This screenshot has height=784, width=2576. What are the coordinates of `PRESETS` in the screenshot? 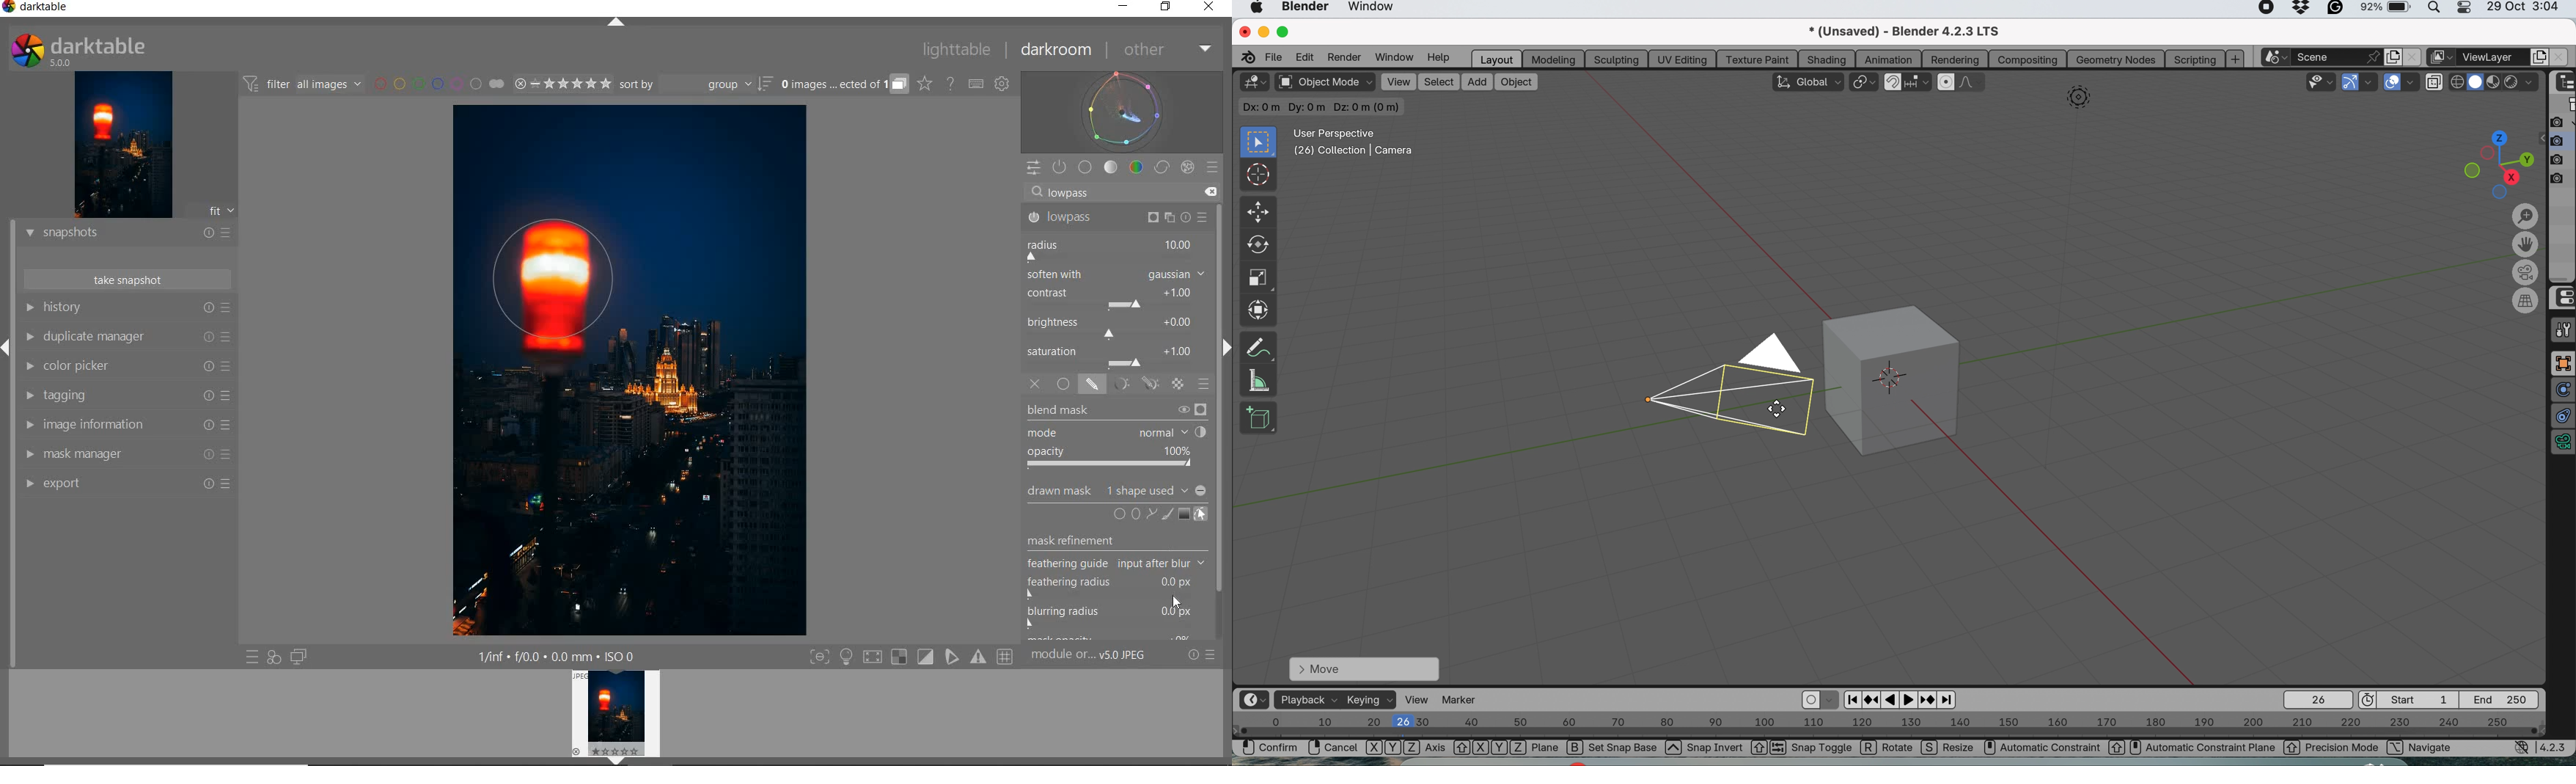 It's located at (1214, 169).